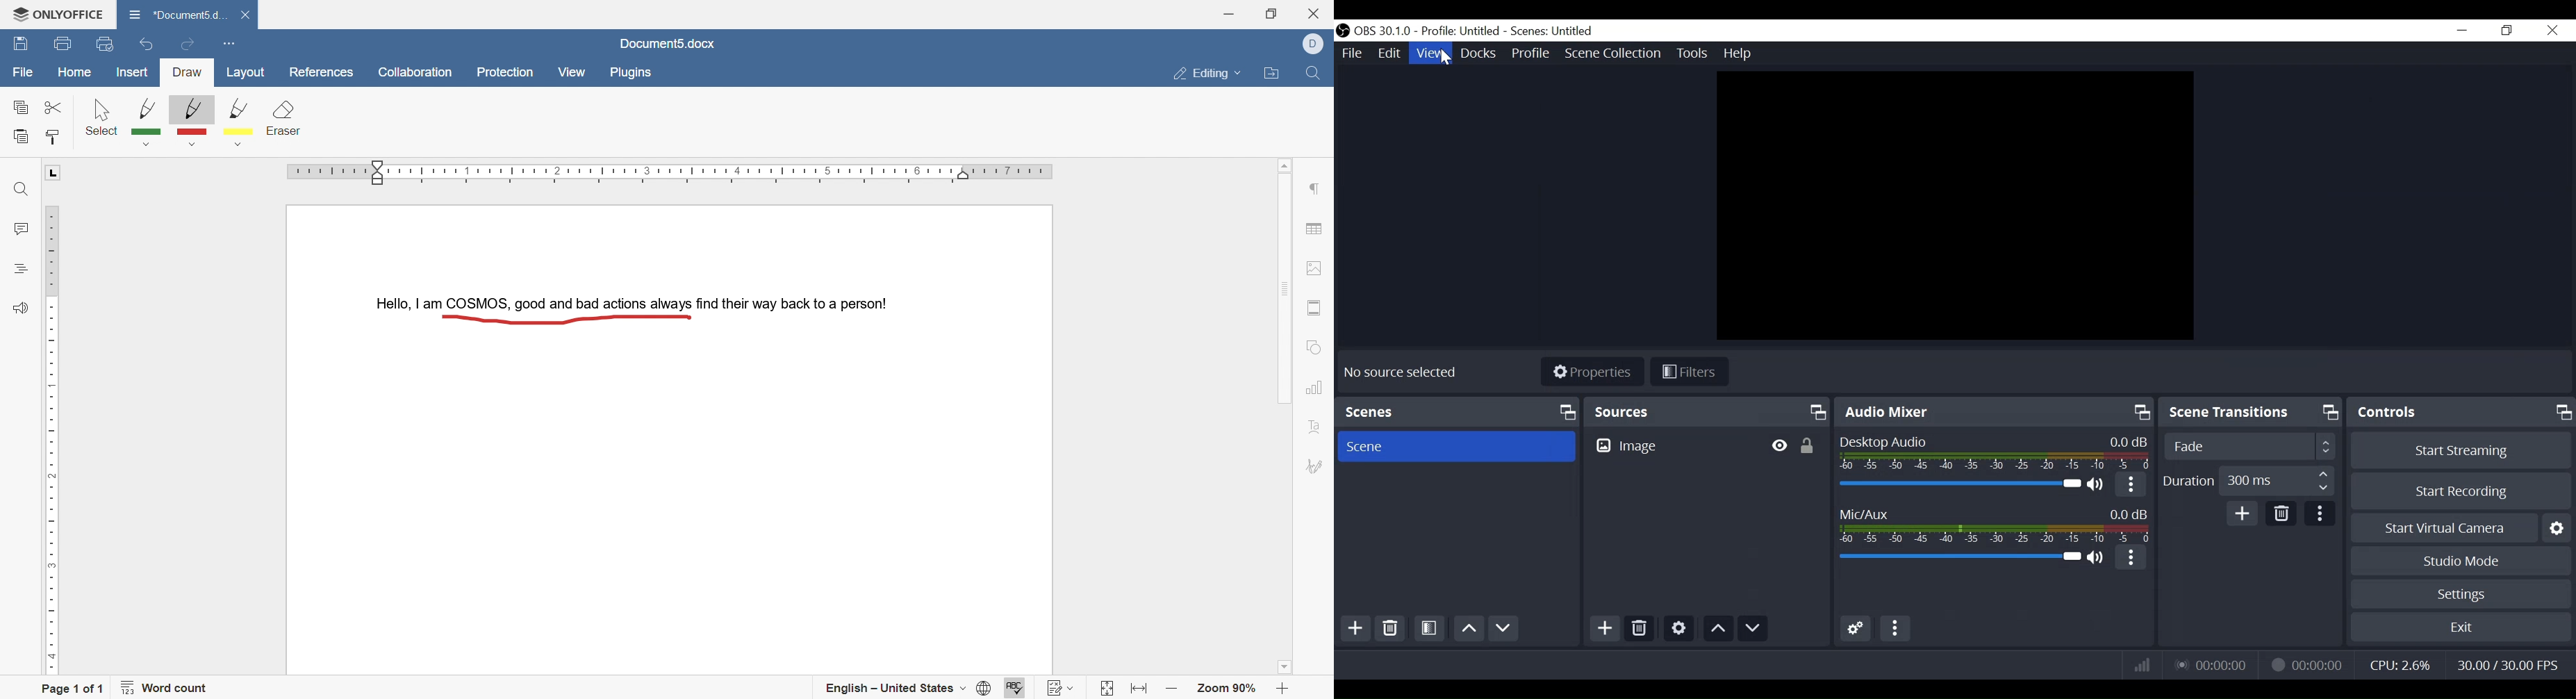  Describe the element at coordinates (1062, 685) in the screenshot. I see `track changes` at that location.